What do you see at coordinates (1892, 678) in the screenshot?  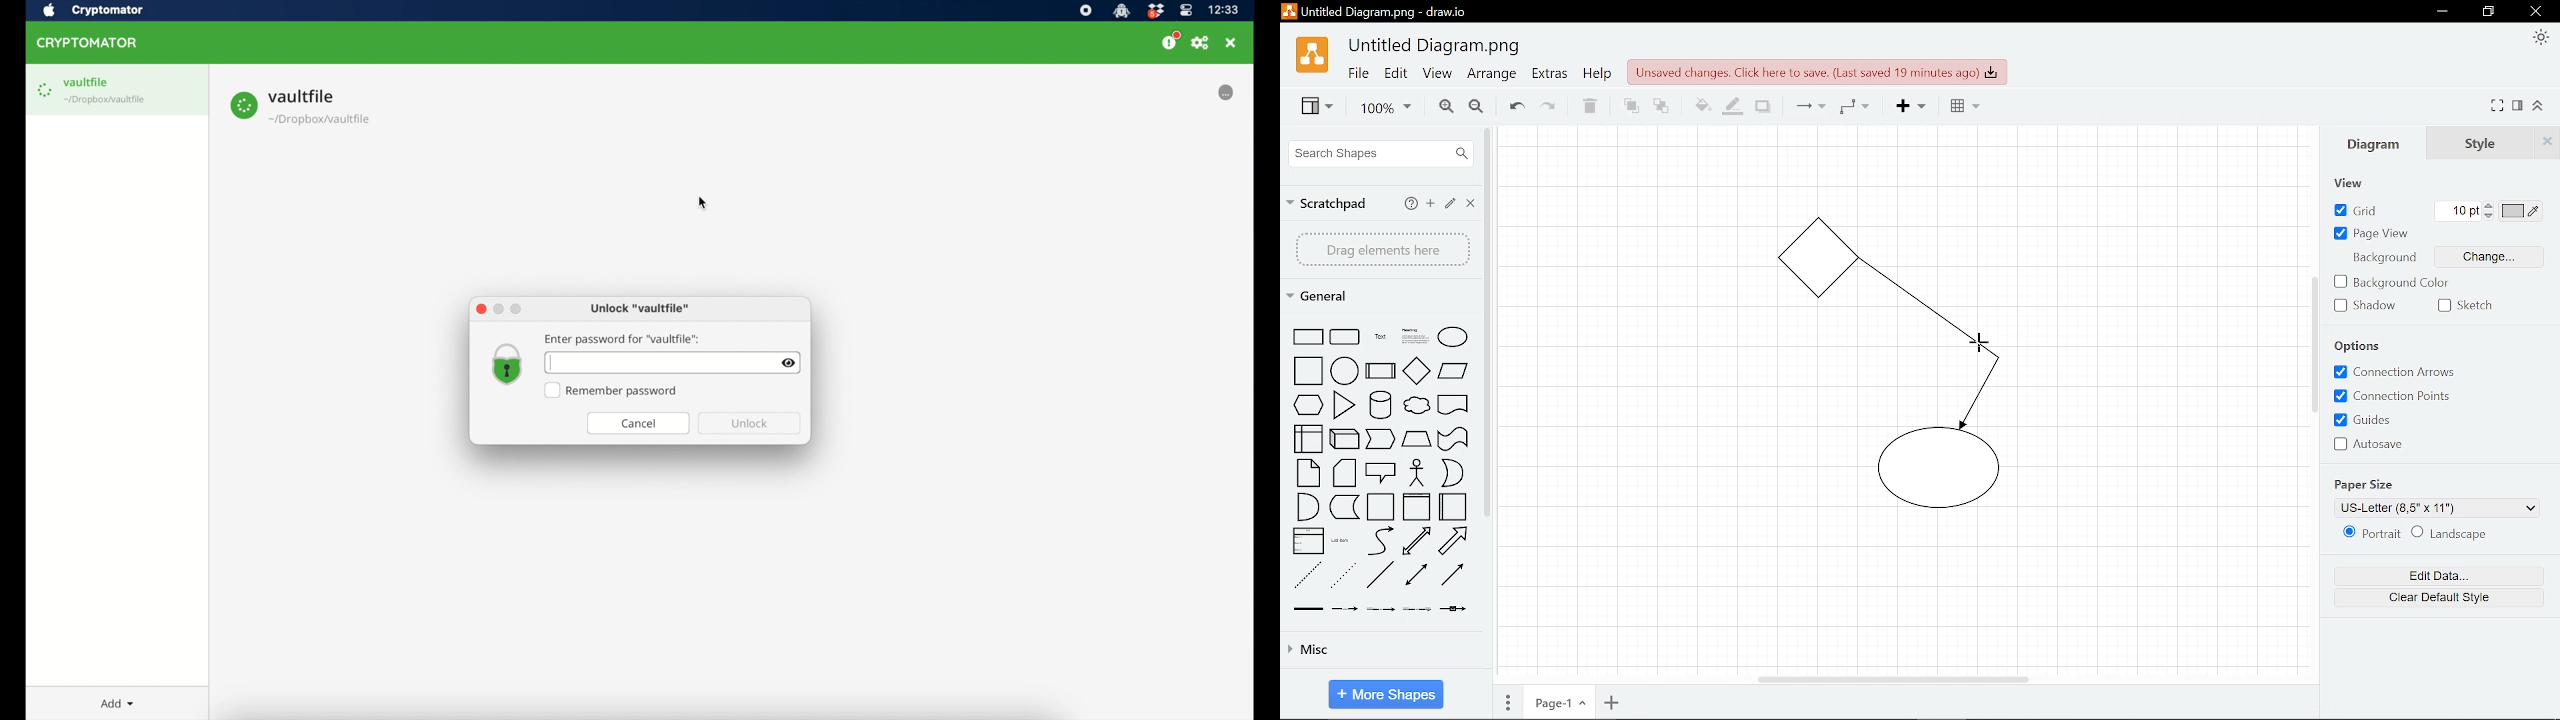 I see `horizontal scrolling bar` at bounding box center [1892, 678].